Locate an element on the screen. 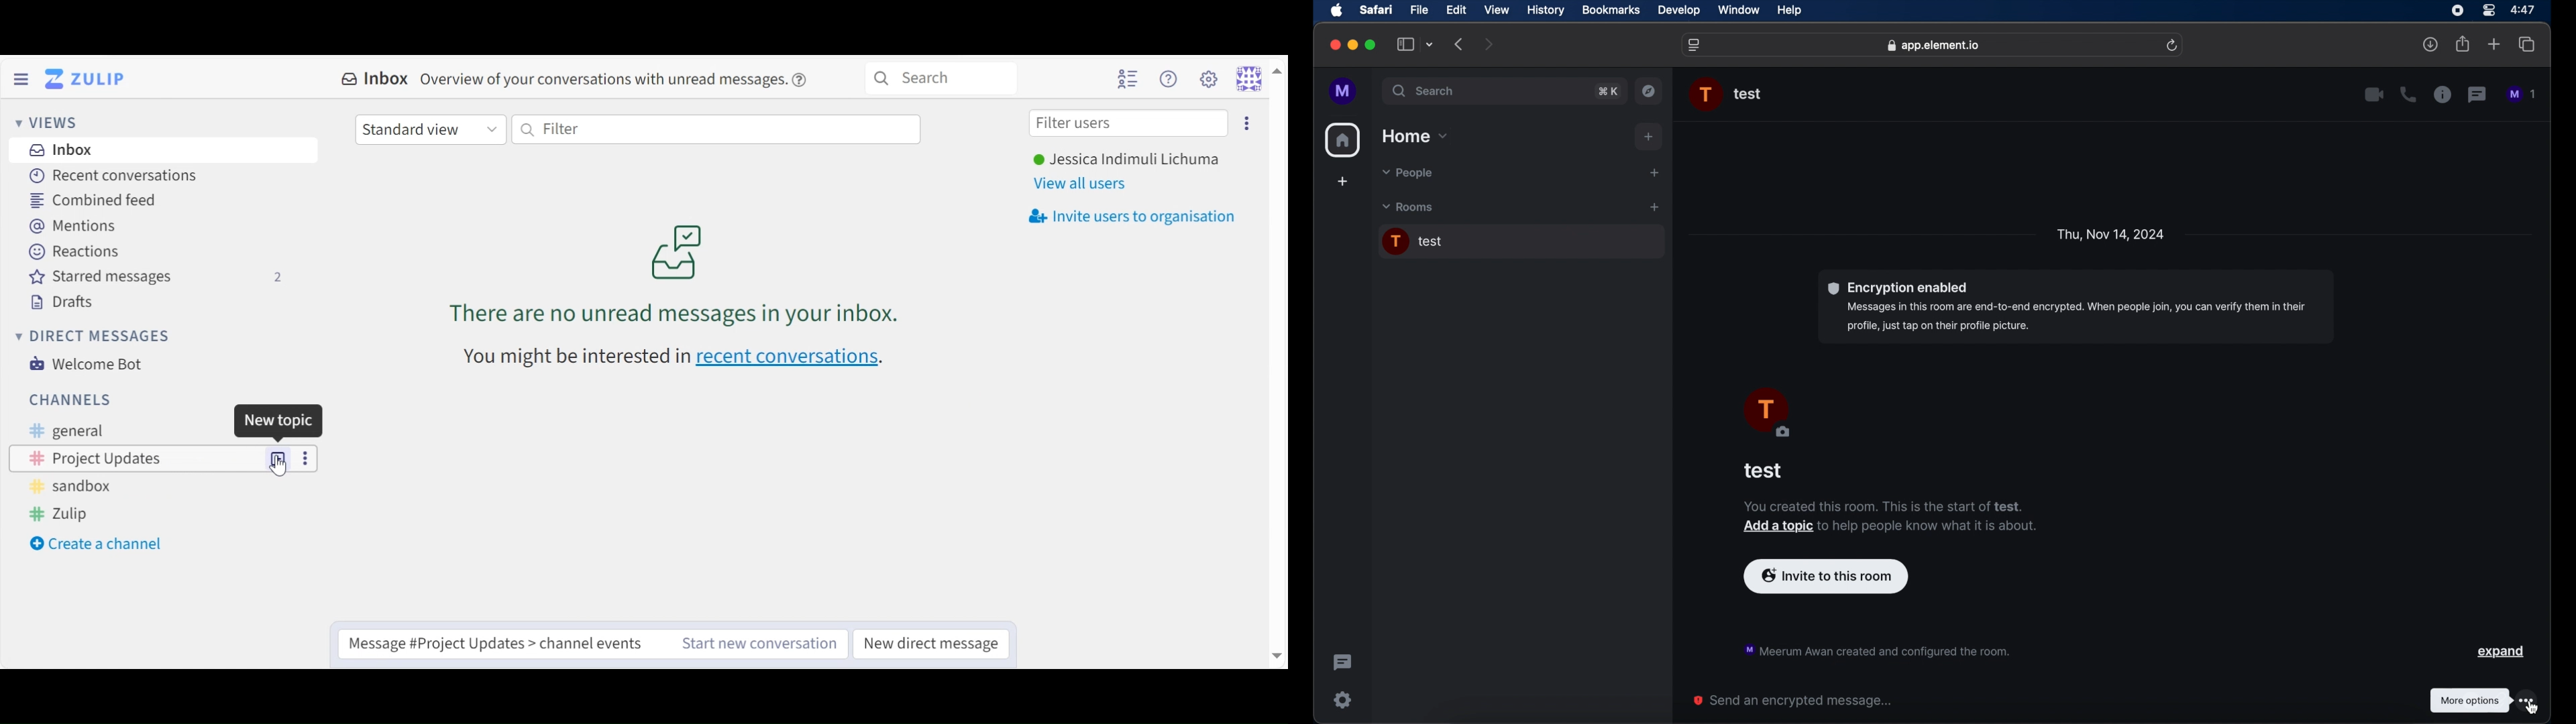  settings is located at coordinates (1342, 699).